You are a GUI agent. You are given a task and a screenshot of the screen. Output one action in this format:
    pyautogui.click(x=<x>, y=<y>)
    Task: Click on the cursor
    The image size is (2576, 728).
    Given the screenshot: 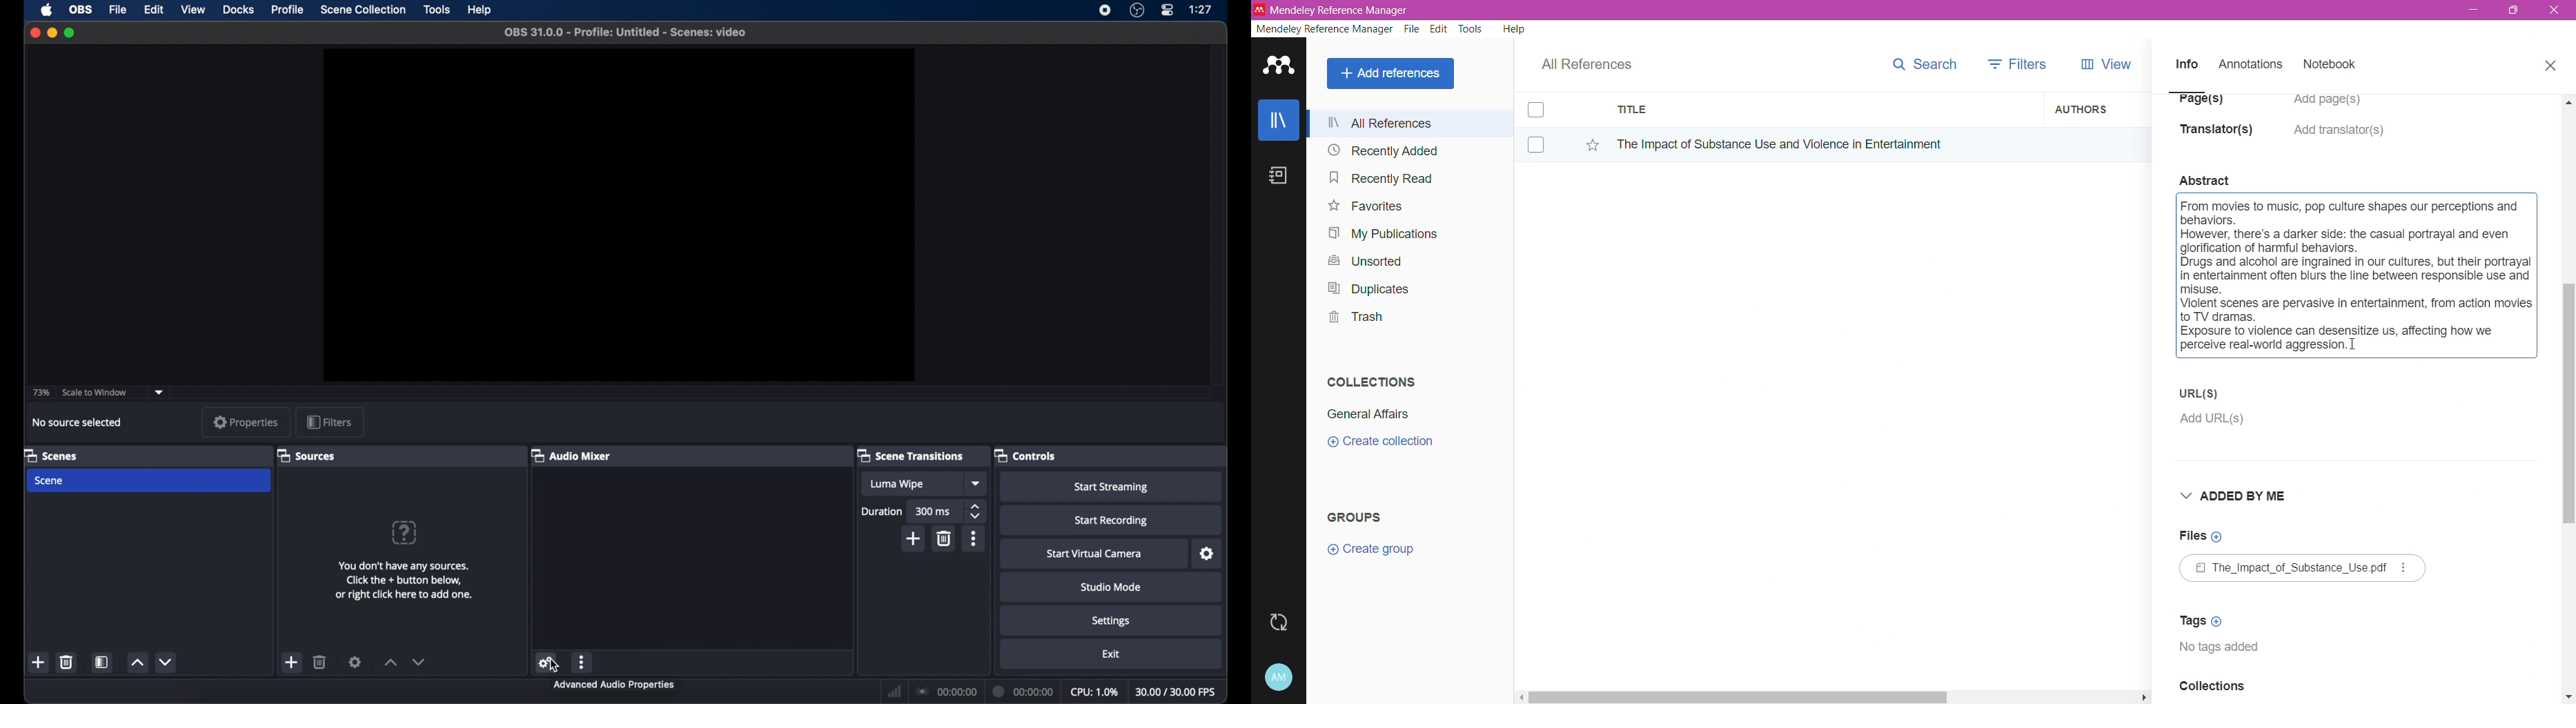 What is the action you would take?
    pyautogui.click(x=556, y=664)
    